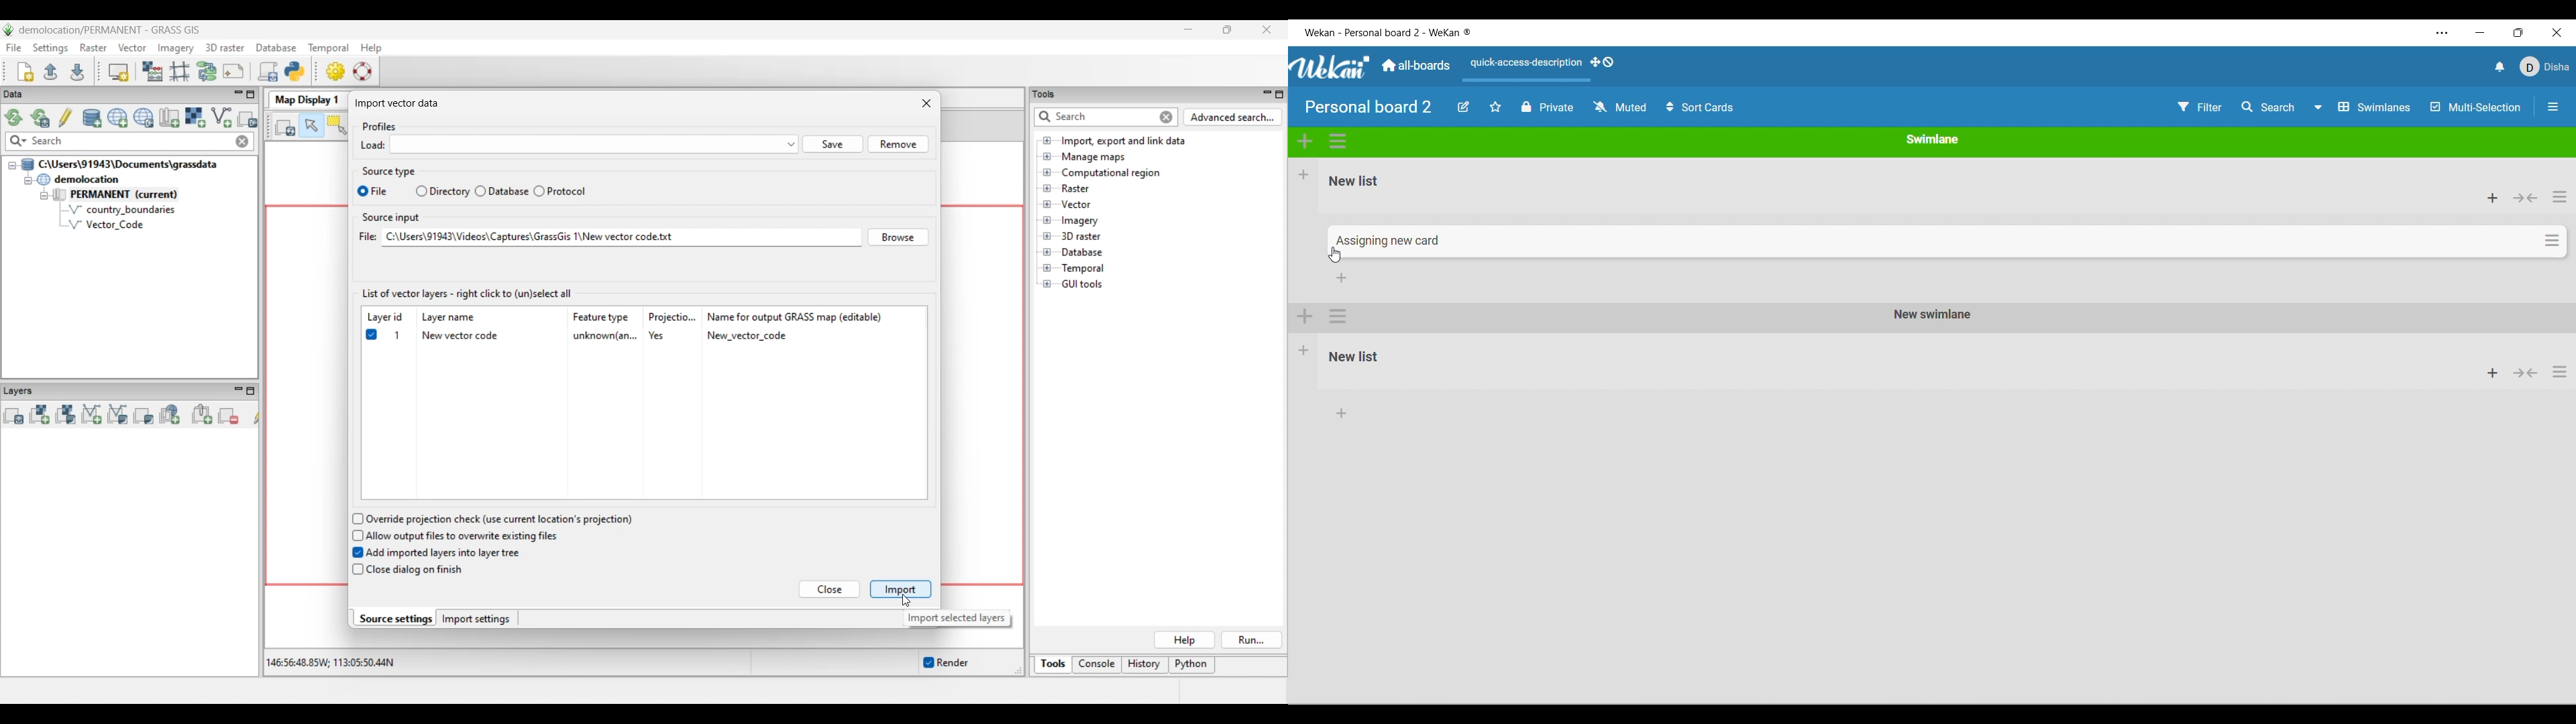 The height and width of the screenshot is (728, 2576). I want to click on List actions, so click(2560, 197).